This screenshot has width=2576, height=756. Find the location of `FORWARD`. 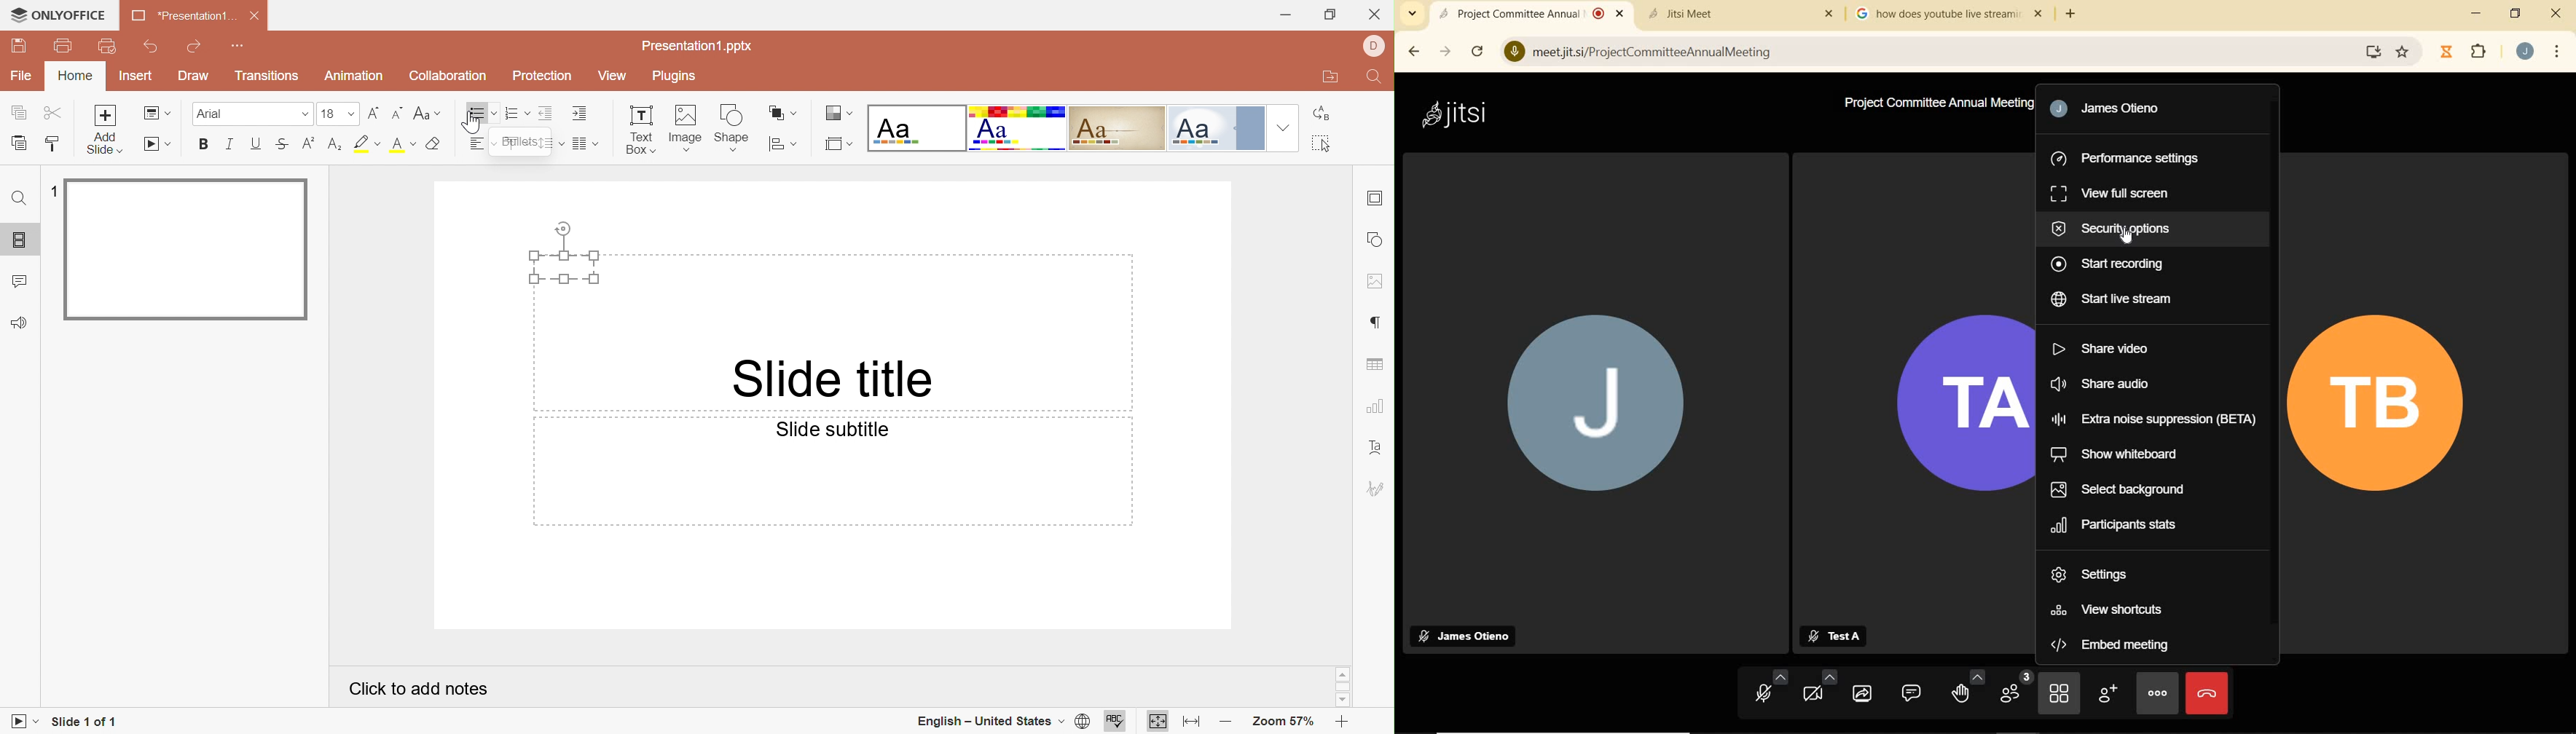

FORWARD is located at coordinates (1442, 53).